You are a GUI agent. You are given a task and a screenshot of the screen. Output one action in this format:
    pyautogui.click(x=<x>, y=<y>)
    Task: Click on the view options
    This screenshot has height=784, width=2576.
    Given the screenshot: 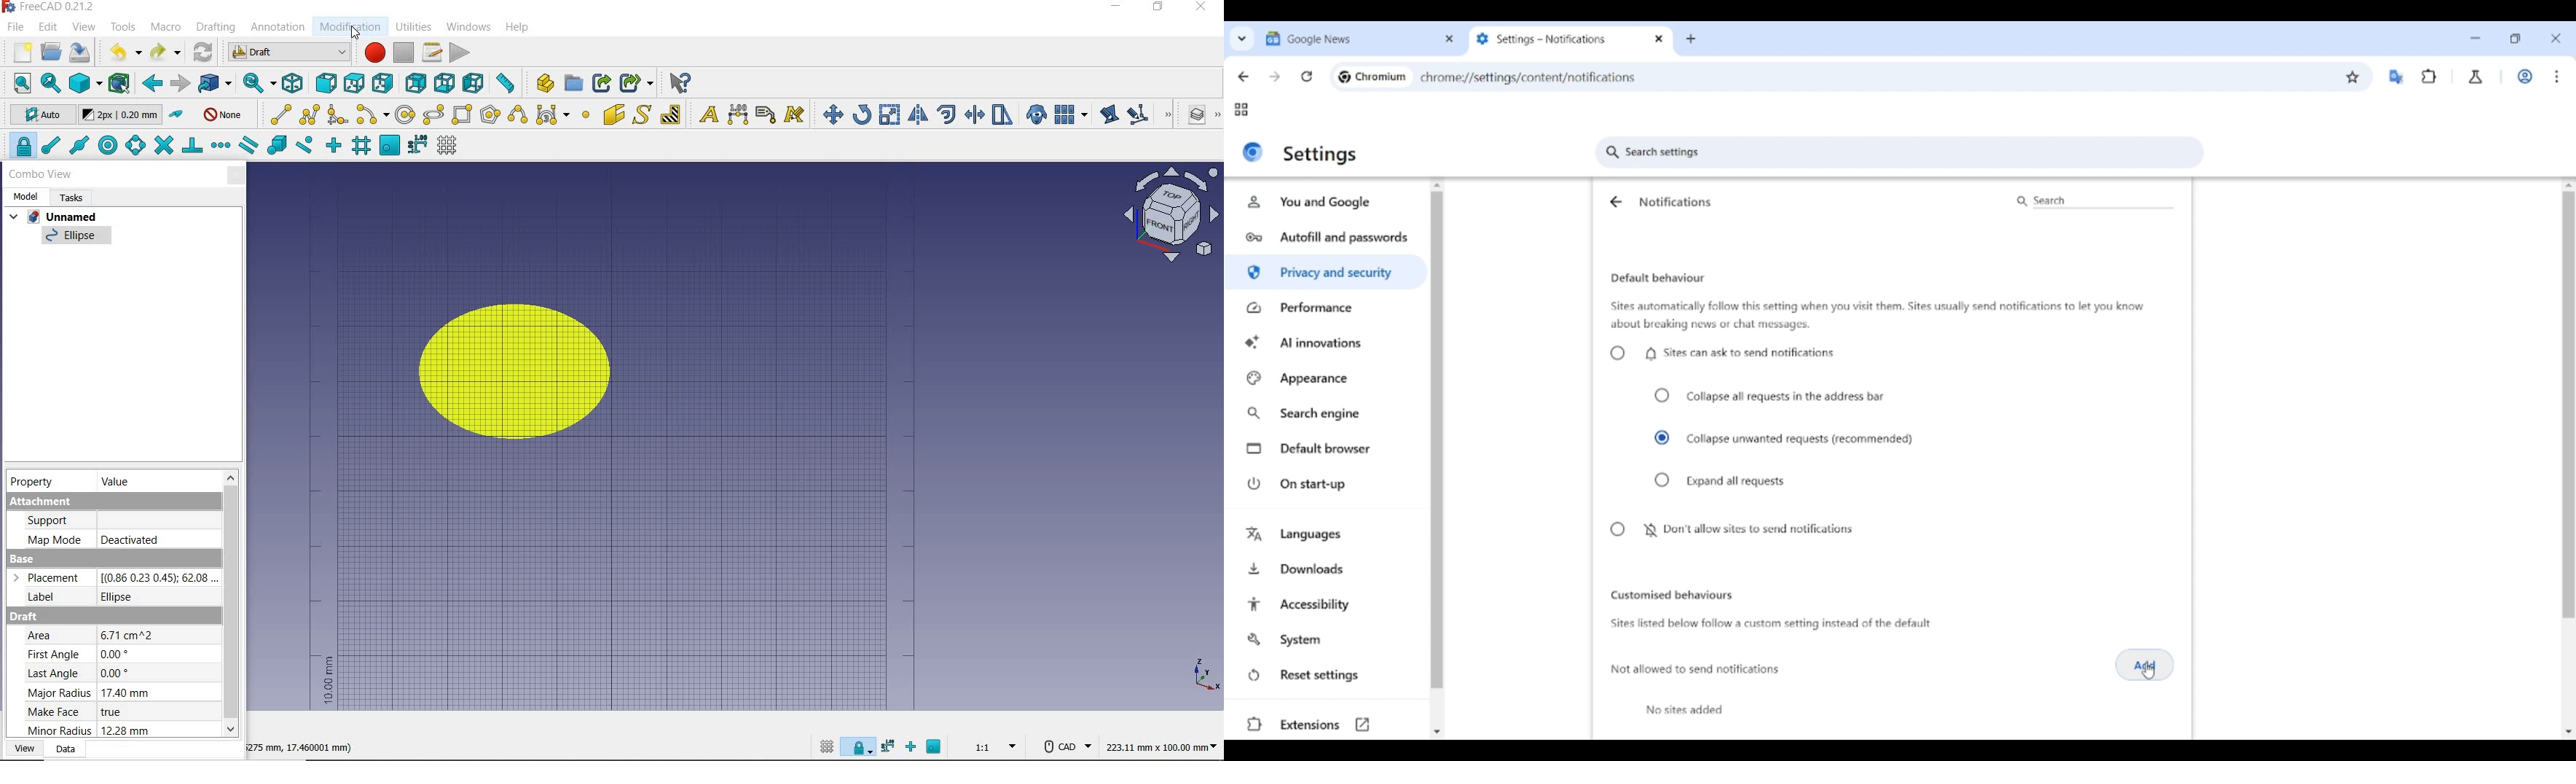 What is the action you would take?
    pyautogui.click(x=1171, y=214)
    